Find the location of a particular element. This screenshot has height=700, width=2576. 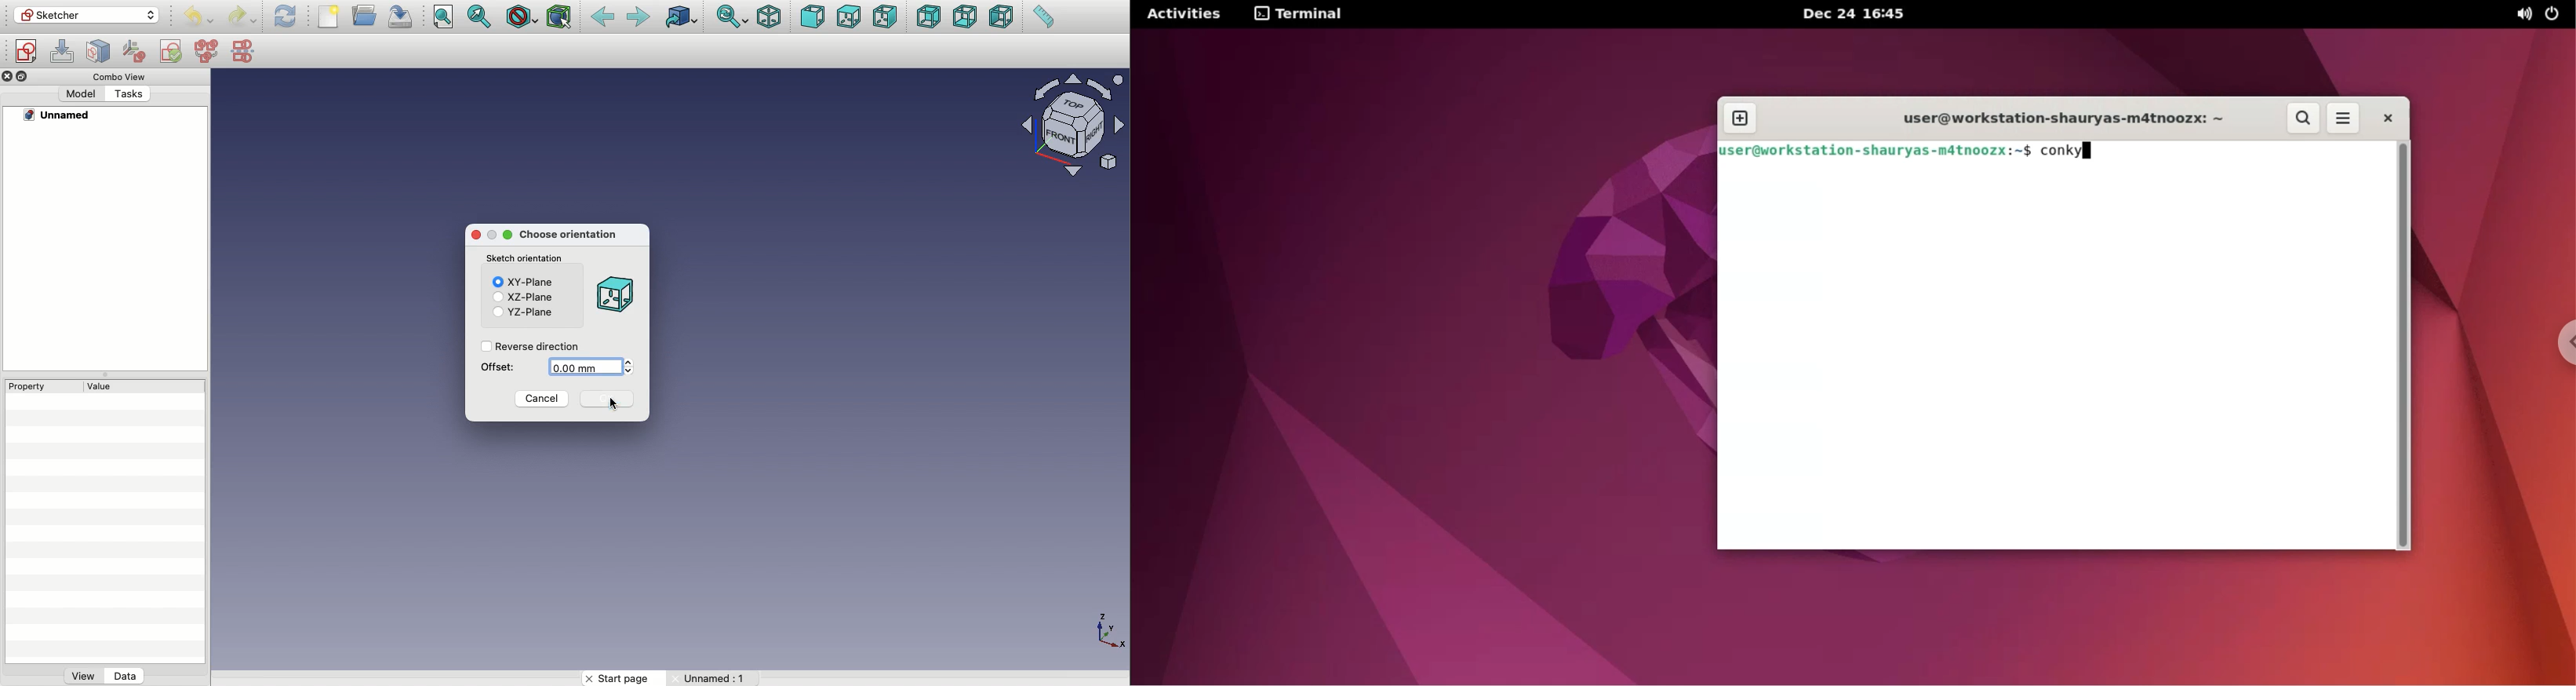

XY PLAN is located at coordinates (524, 282).